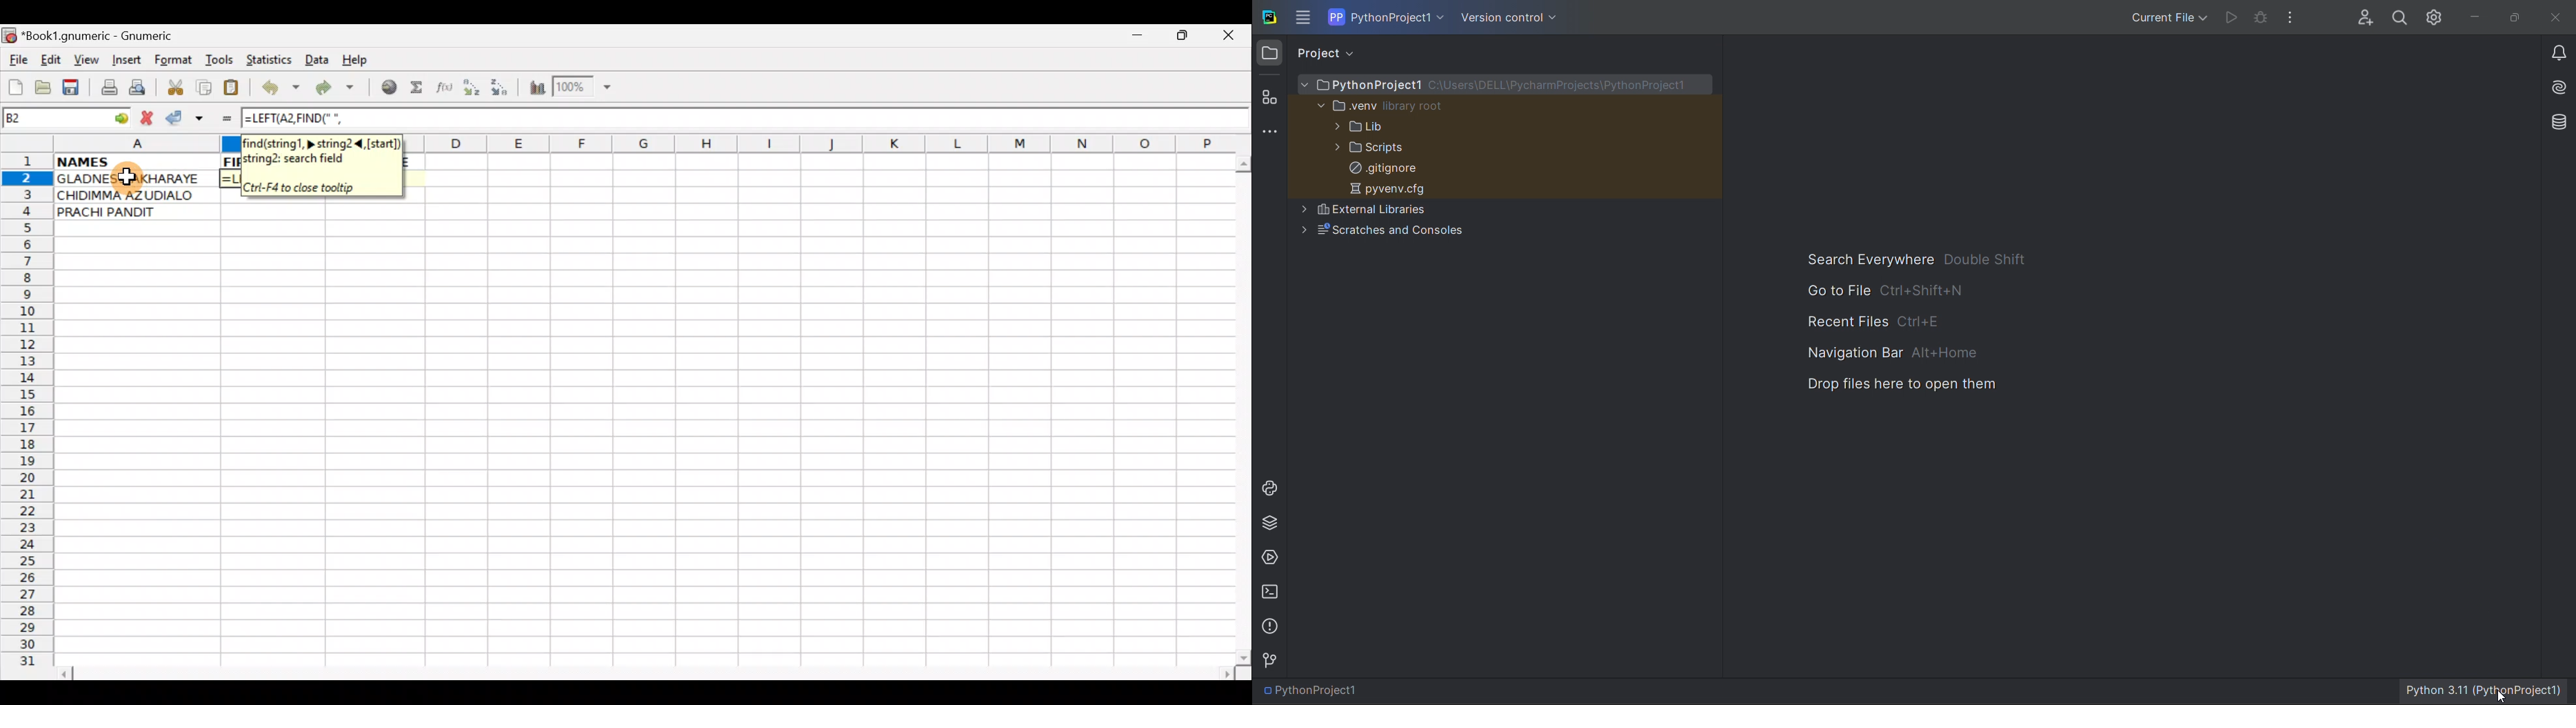  I want to click on Accept change, so click(185, 118).